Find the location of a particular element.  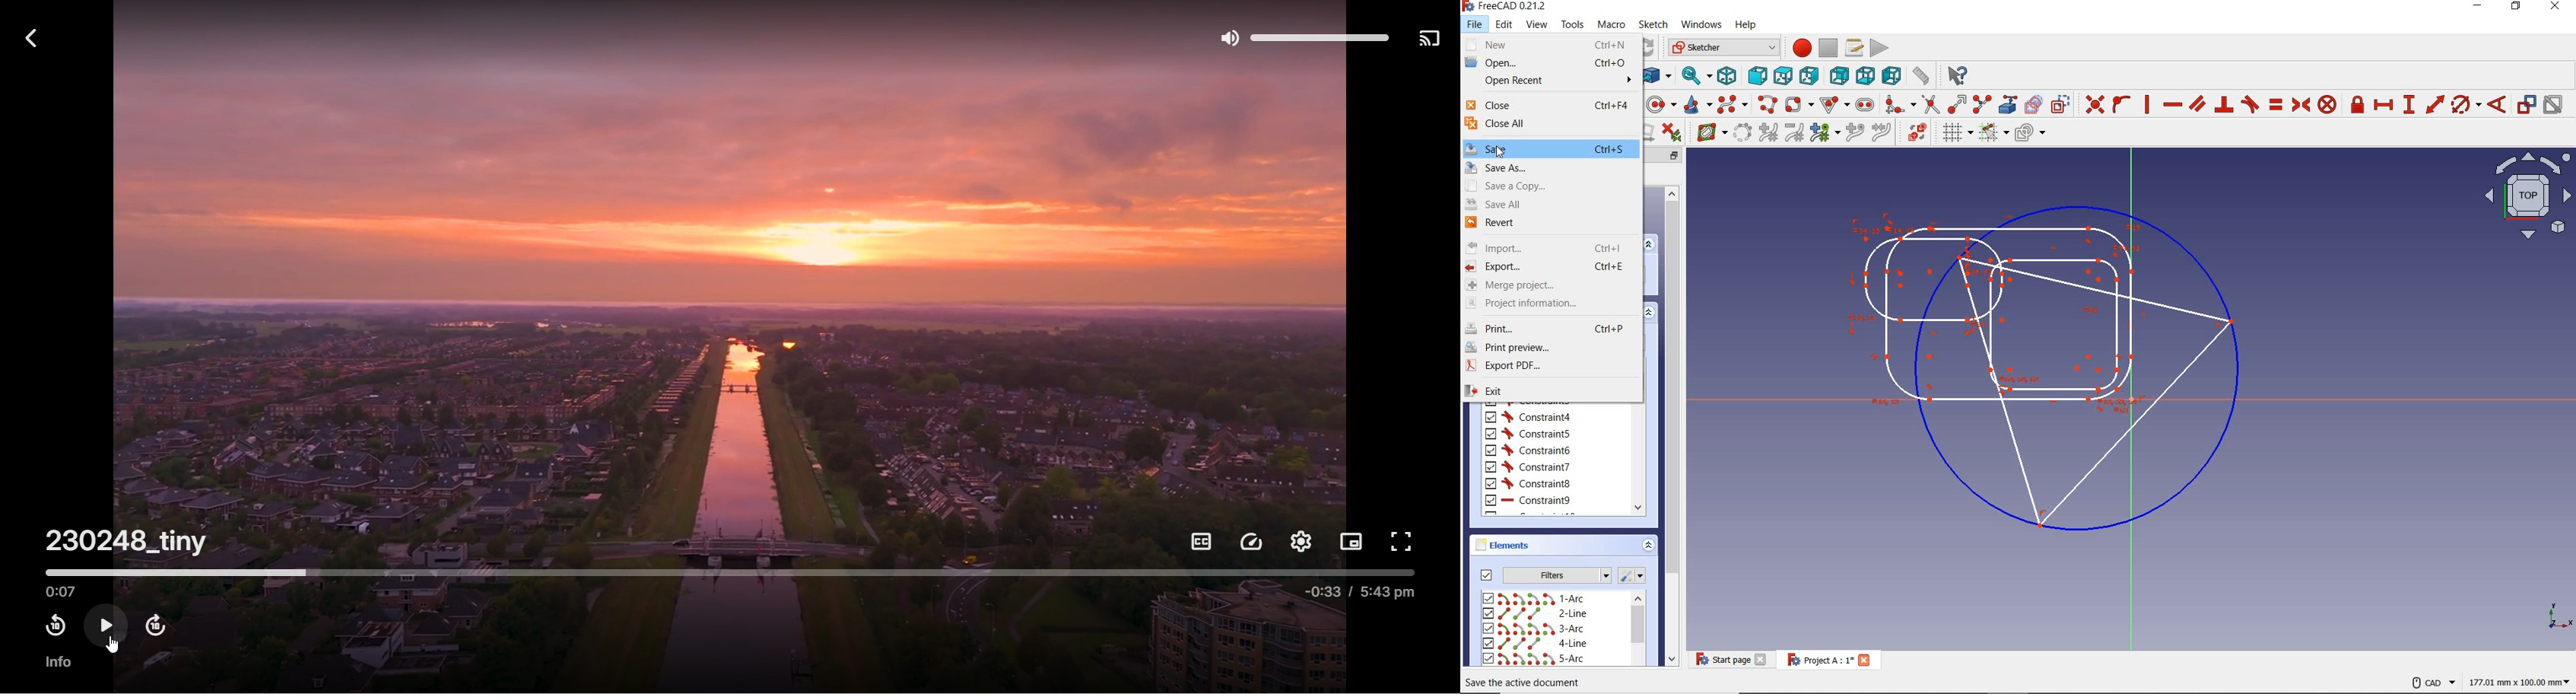

restore down is located at coordinates (1676, 155).